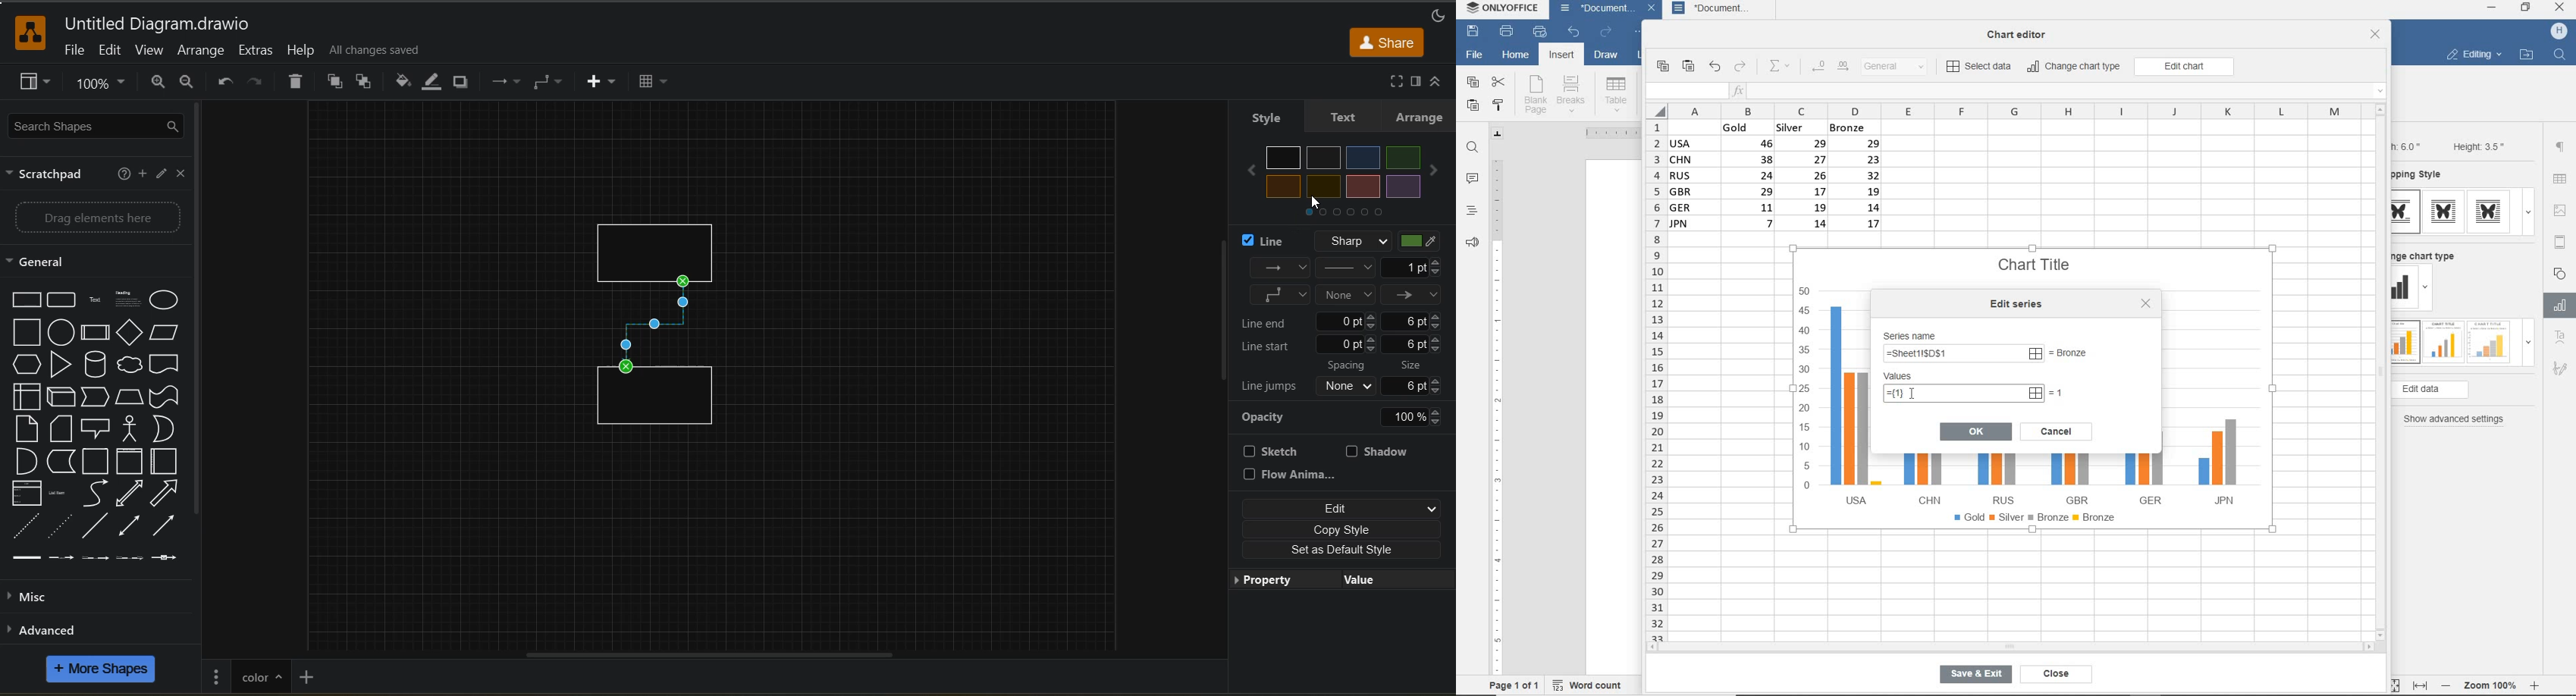 The height and width of the screenshot is (700, 2576). What do you see at coordinates (2452, 390) in the screenshot?
I see `edit data` at bounding box center [2452, 390].